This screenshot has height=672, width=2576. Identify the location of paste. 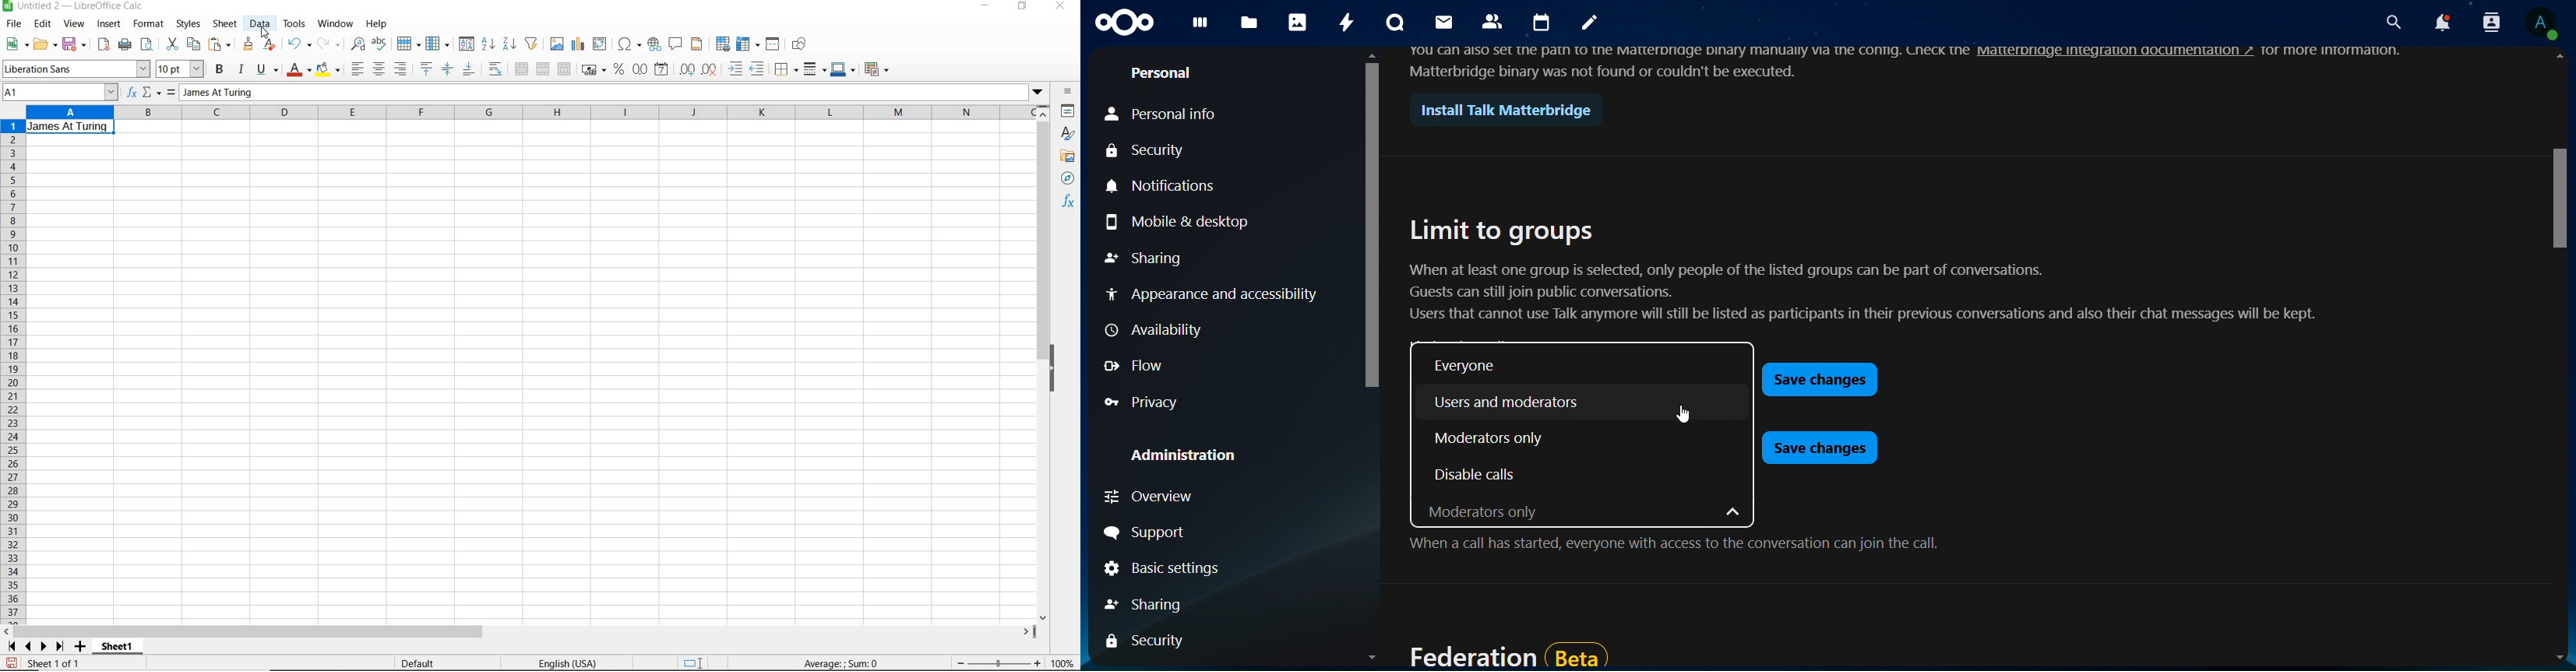
(220, 44).